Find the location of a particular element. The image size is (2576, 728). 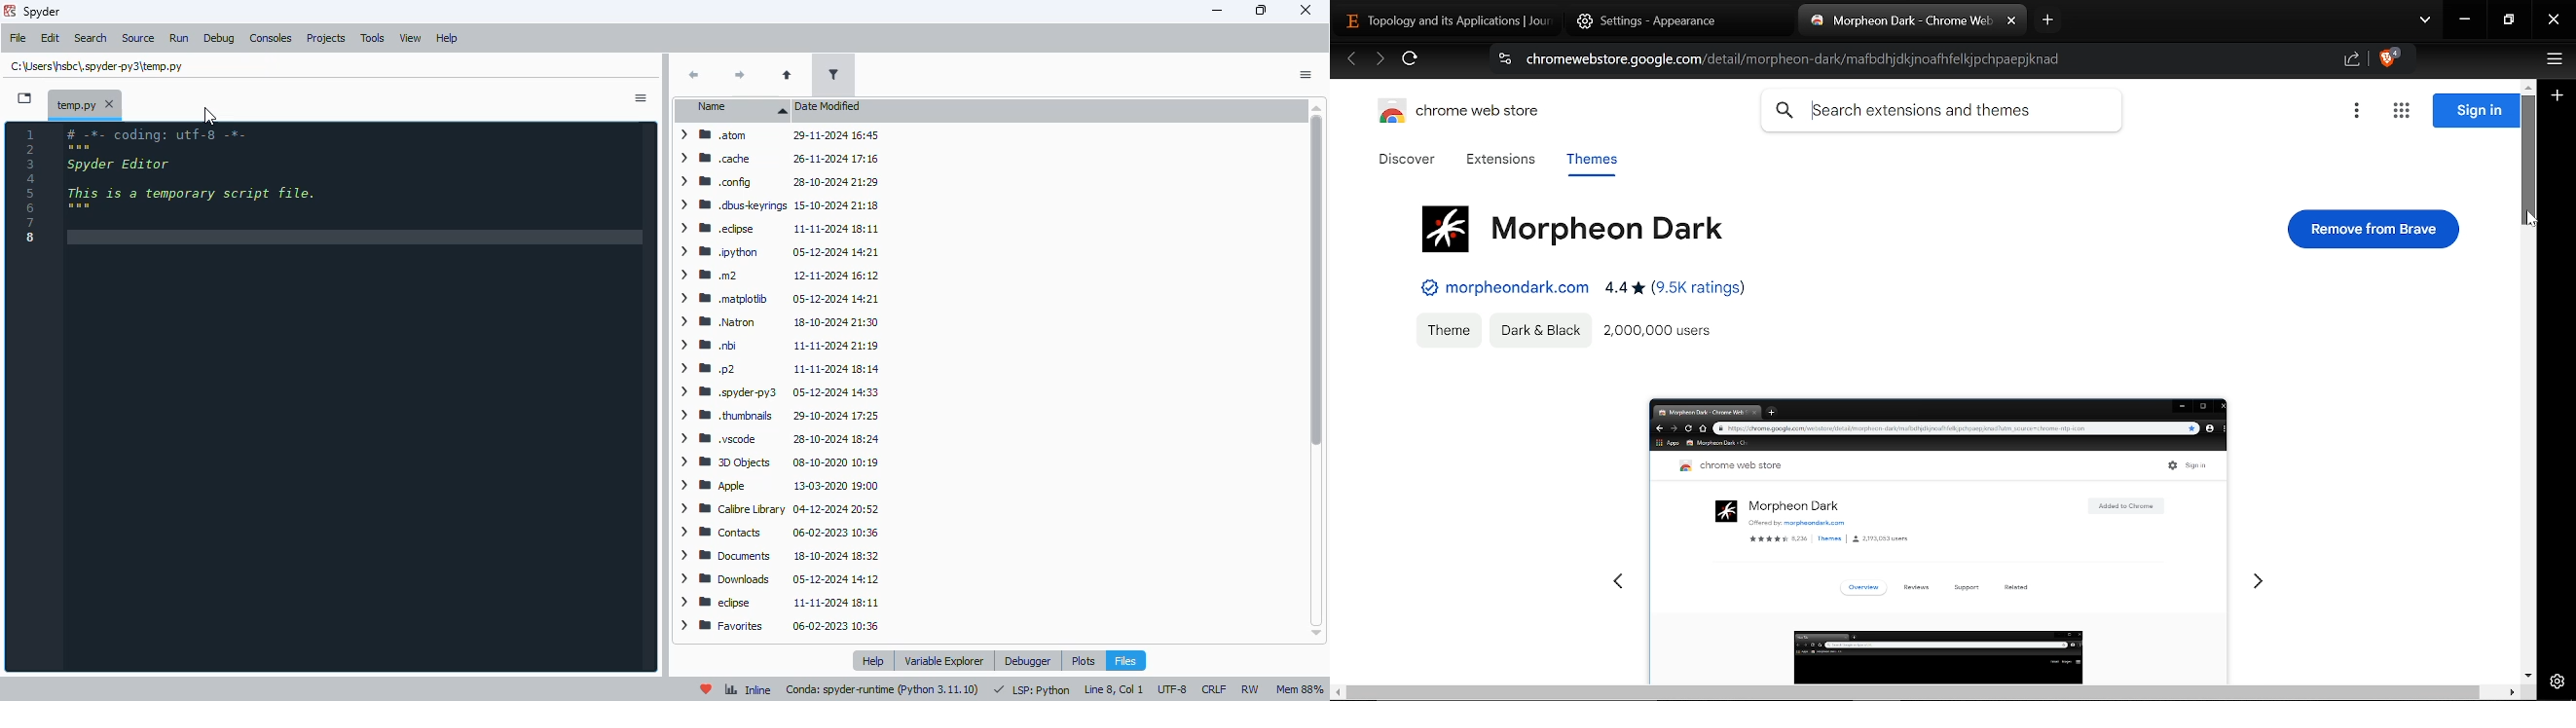

Vertical scrollbar is located at coordinates (2529, 161).